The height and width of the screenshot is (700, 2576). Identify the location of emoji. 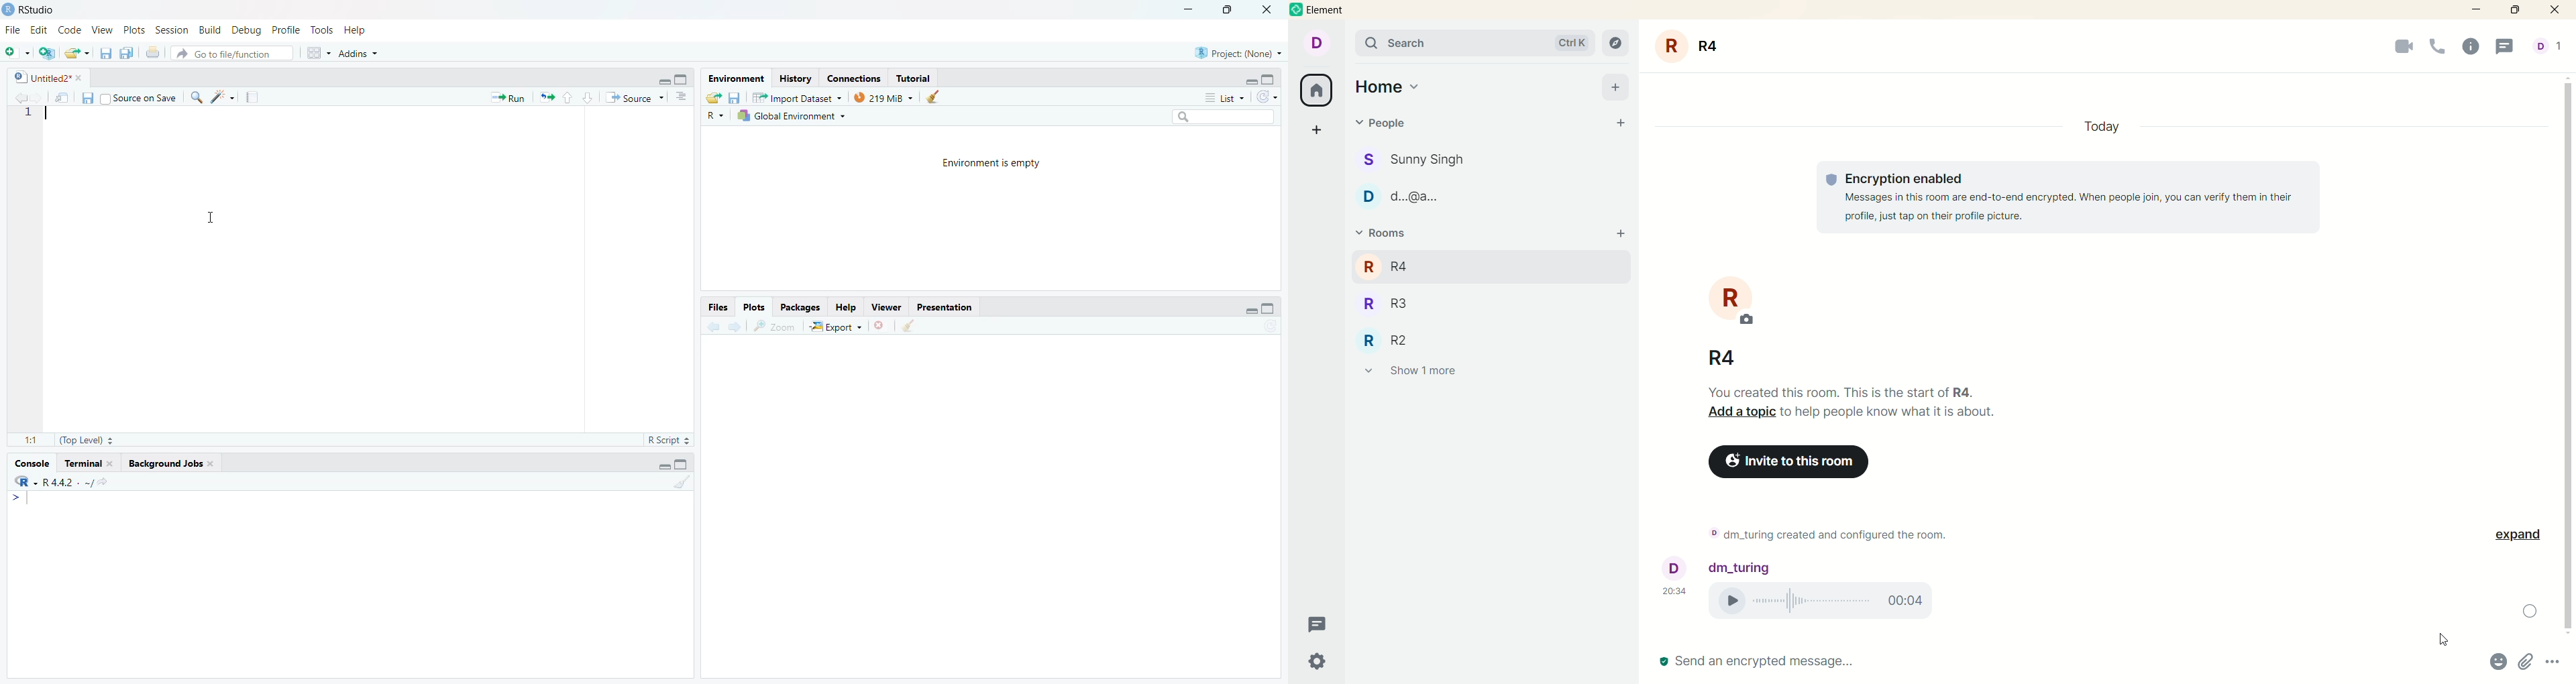
(2501, 663).